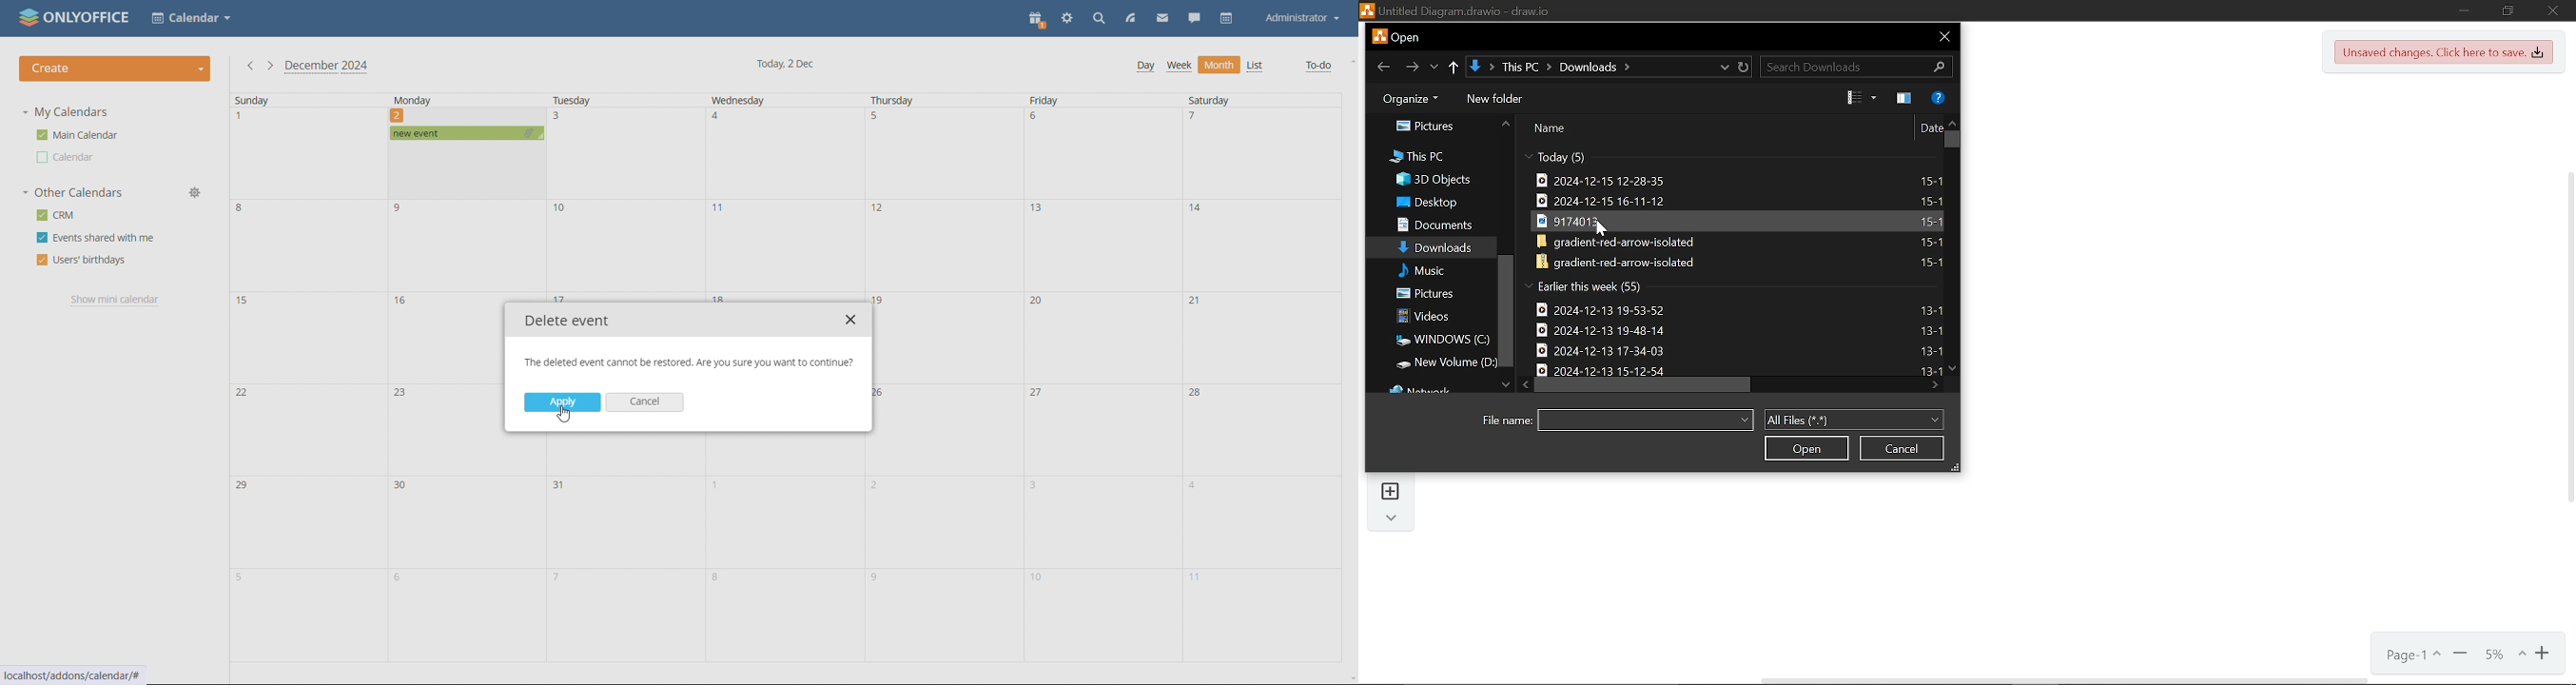 This screenshot has height=700, width=2576. I want to click on Week, so click(1179, 66).